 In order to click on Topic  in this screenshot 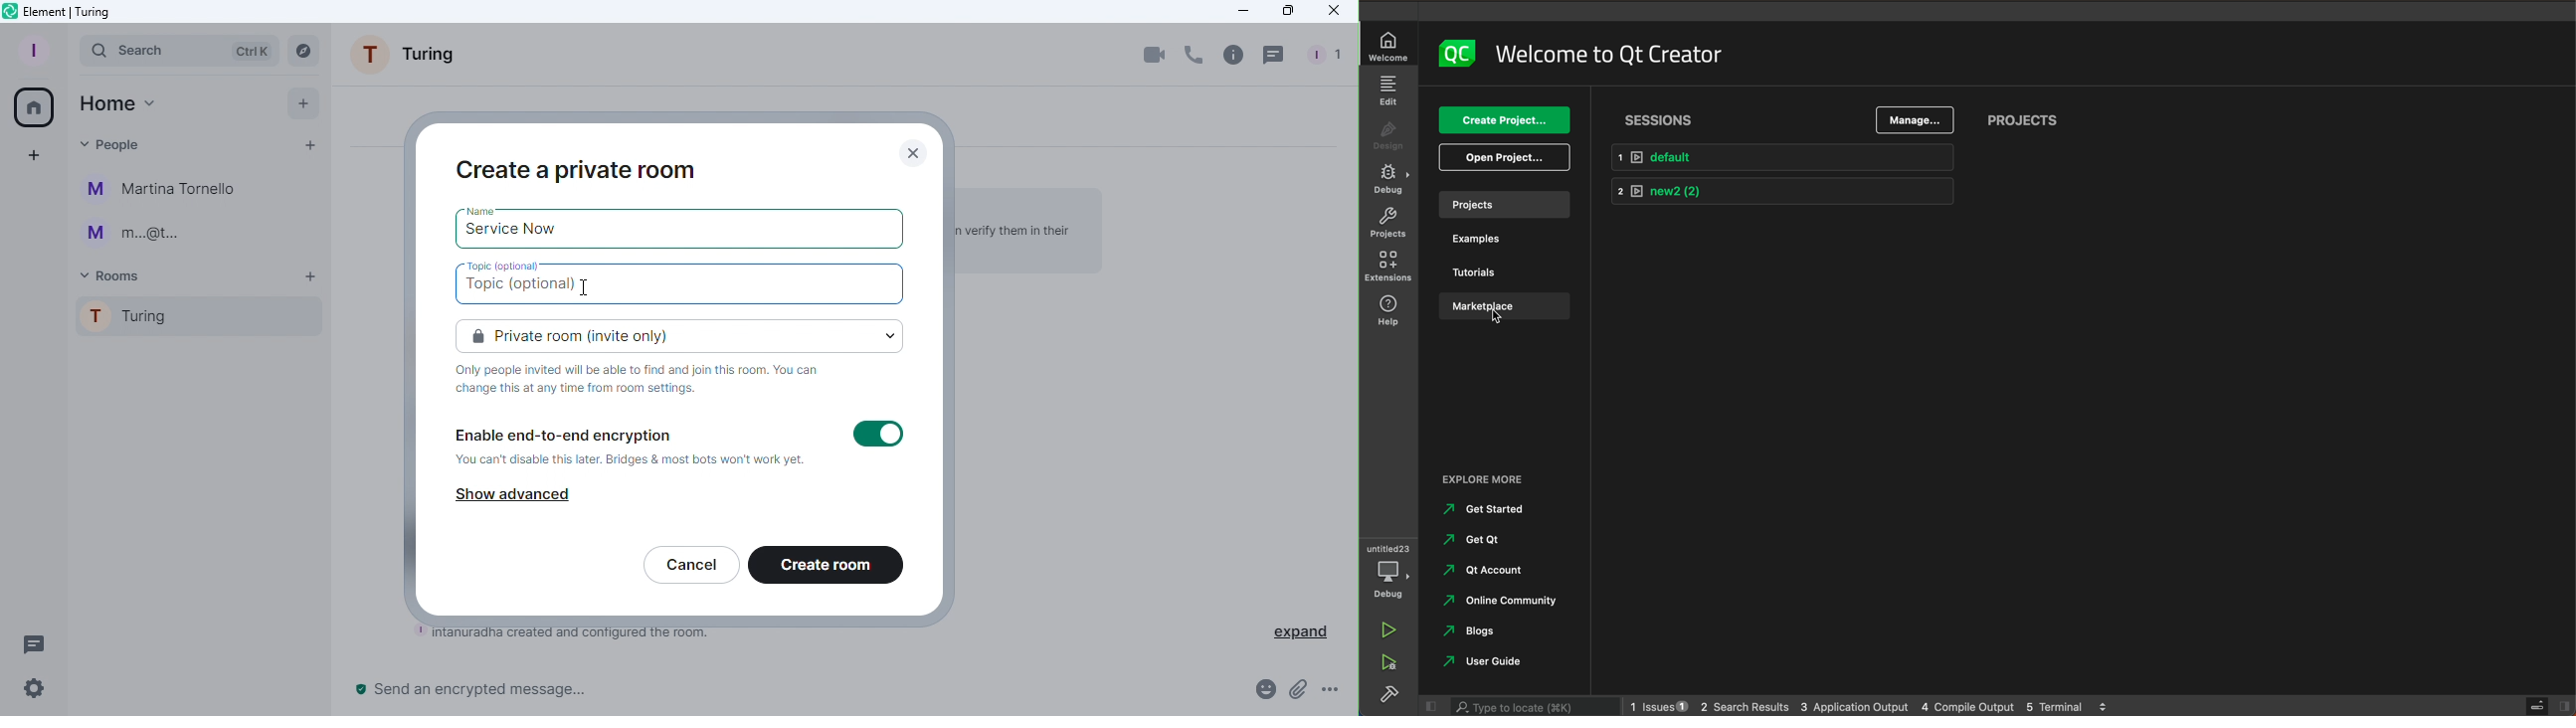, I will do `click(501, 264)`.